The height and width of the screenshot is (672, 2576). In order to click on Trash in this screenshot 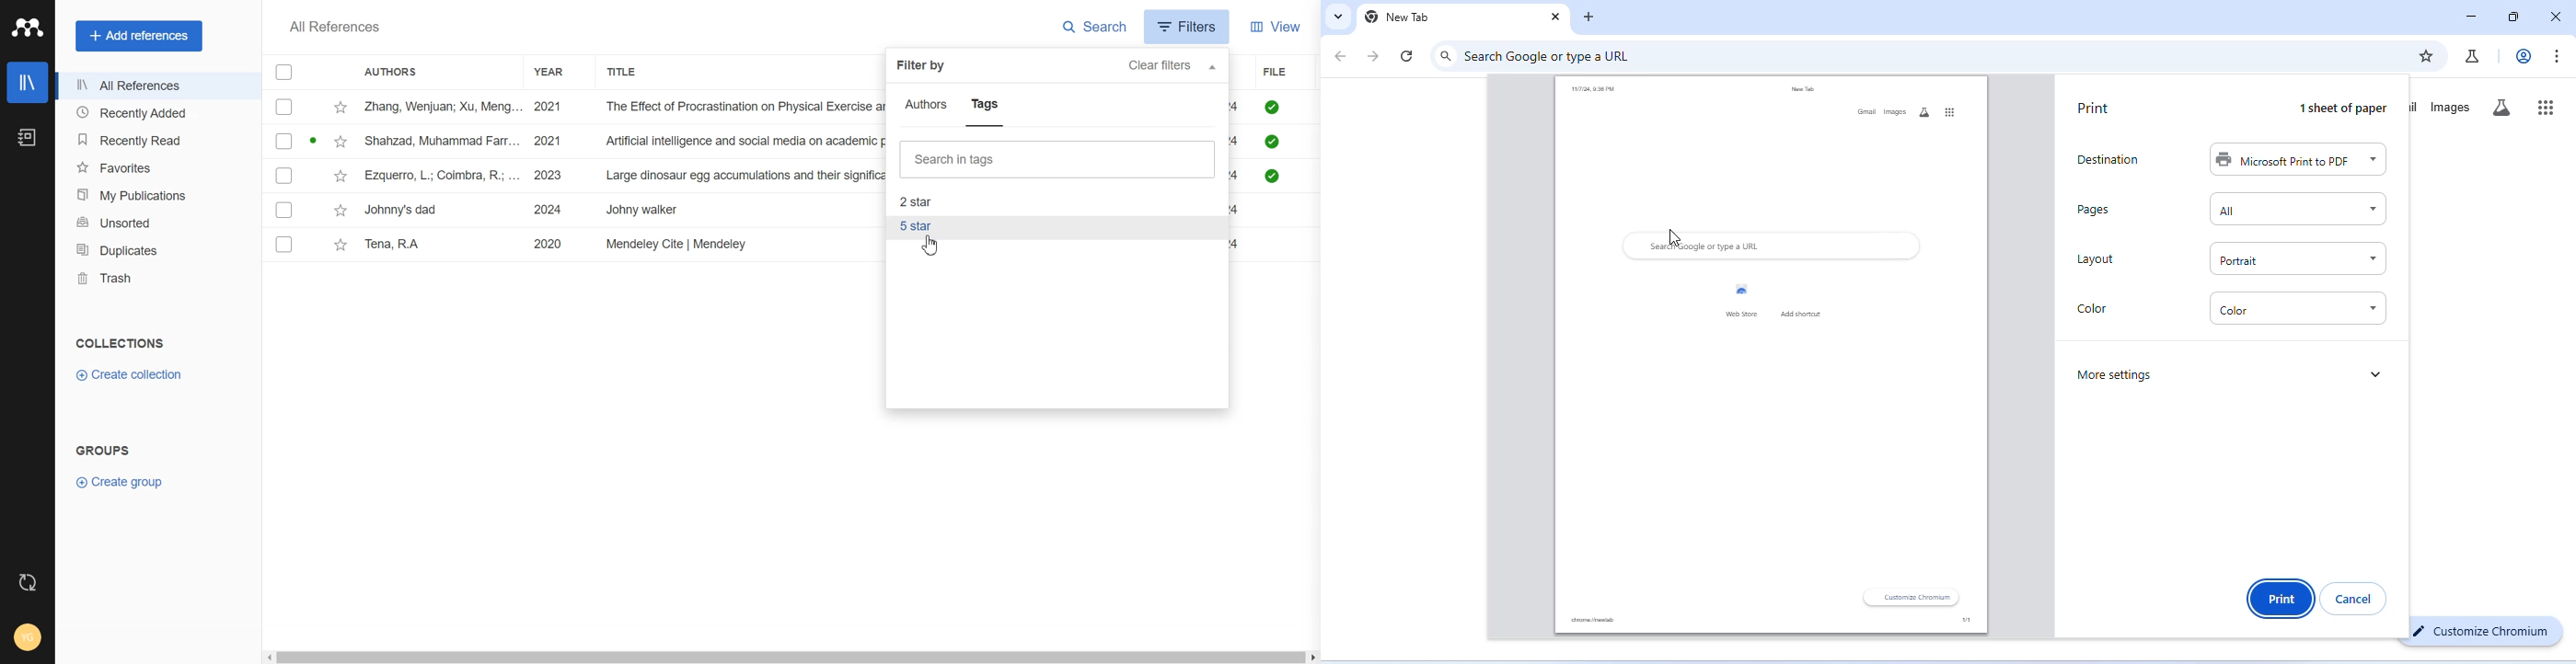, I will do `click(155, 278)`.